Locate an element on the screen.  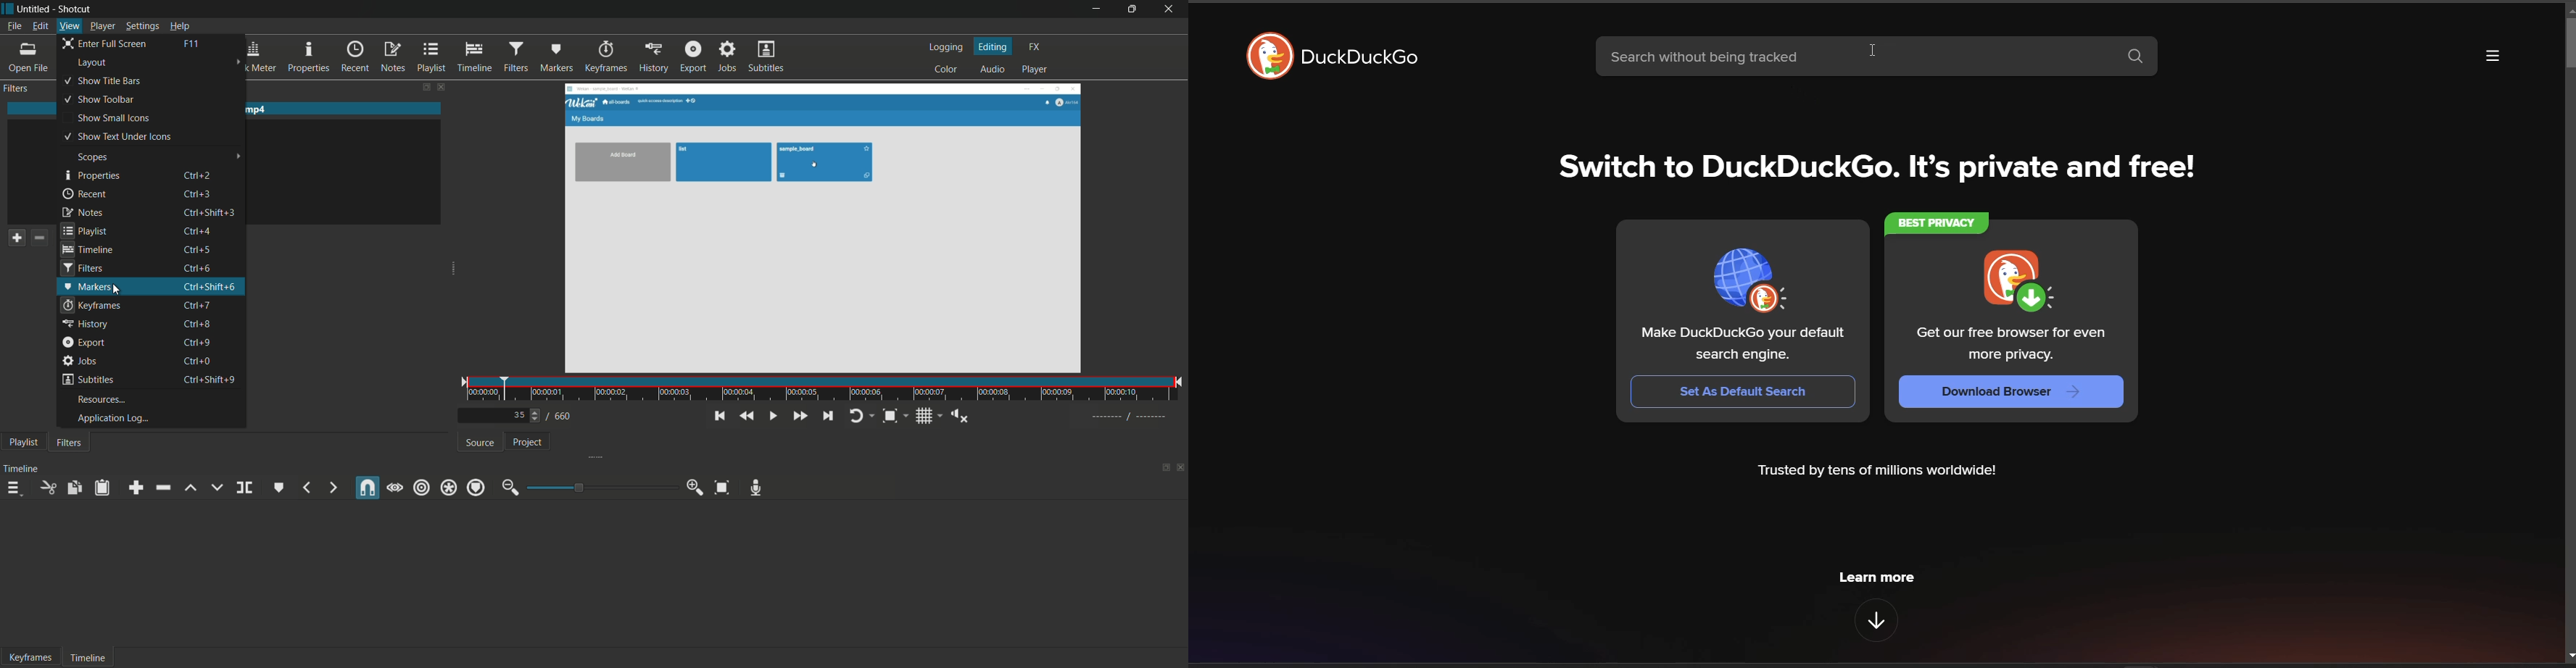
copy is located at coordinates (75, 487).